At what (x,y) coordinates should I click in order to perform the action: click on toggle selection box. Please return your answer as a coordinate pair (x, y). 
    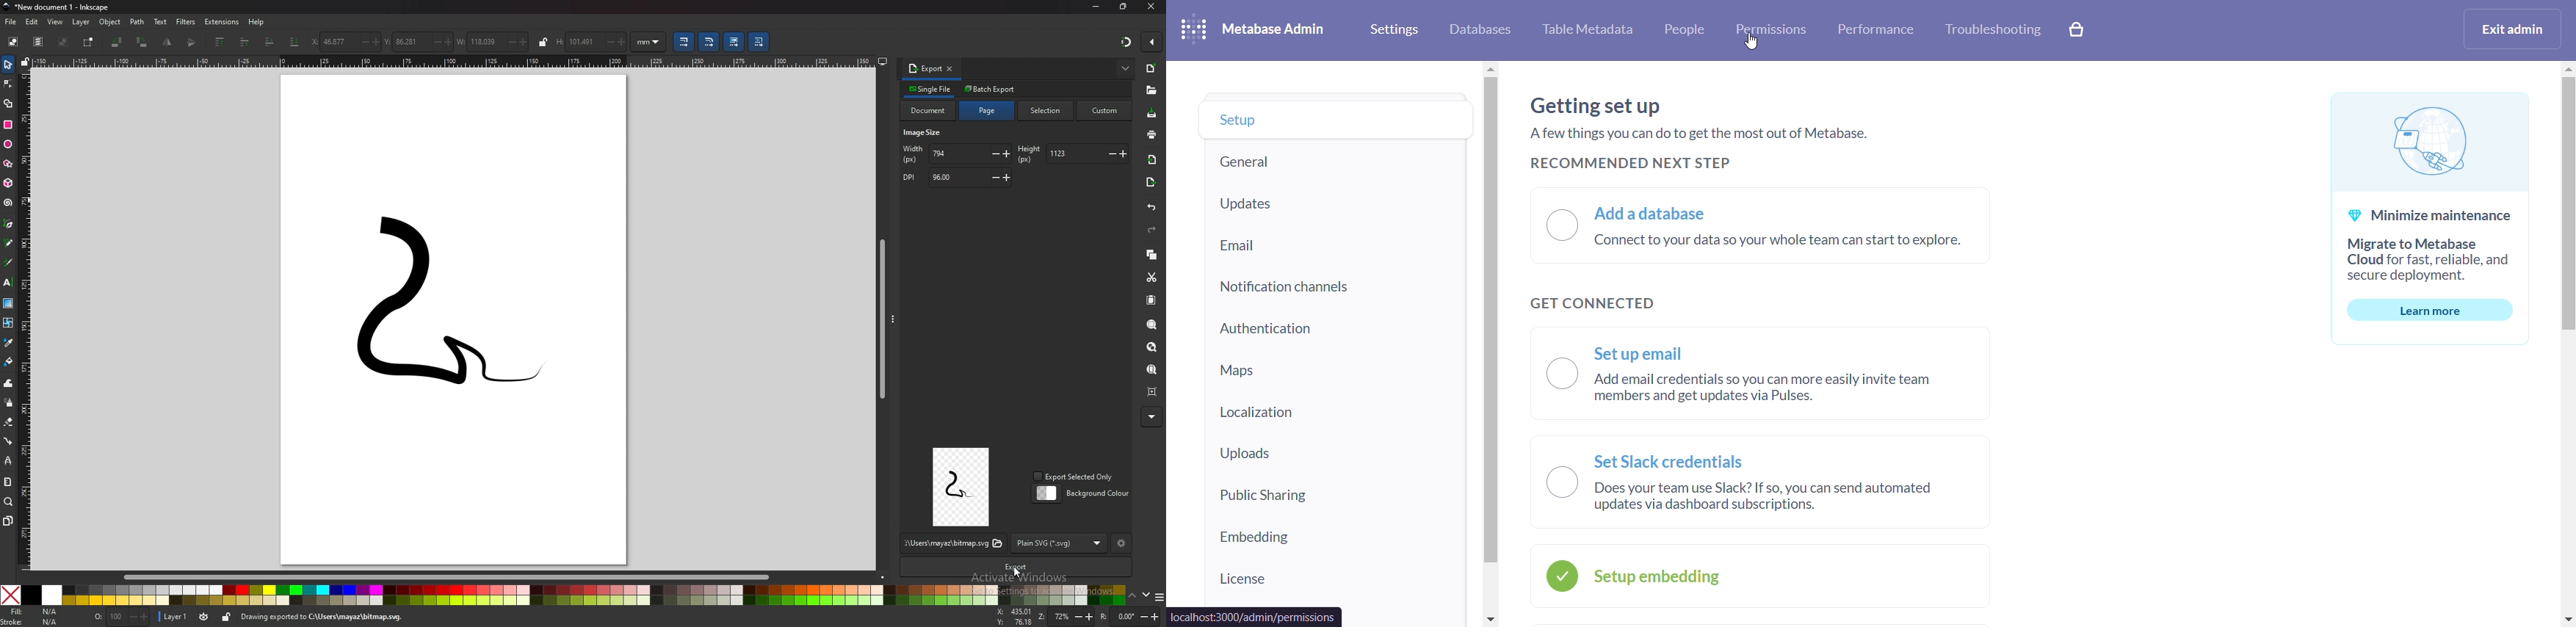
    Looking at the image, I should click on (90, 42).